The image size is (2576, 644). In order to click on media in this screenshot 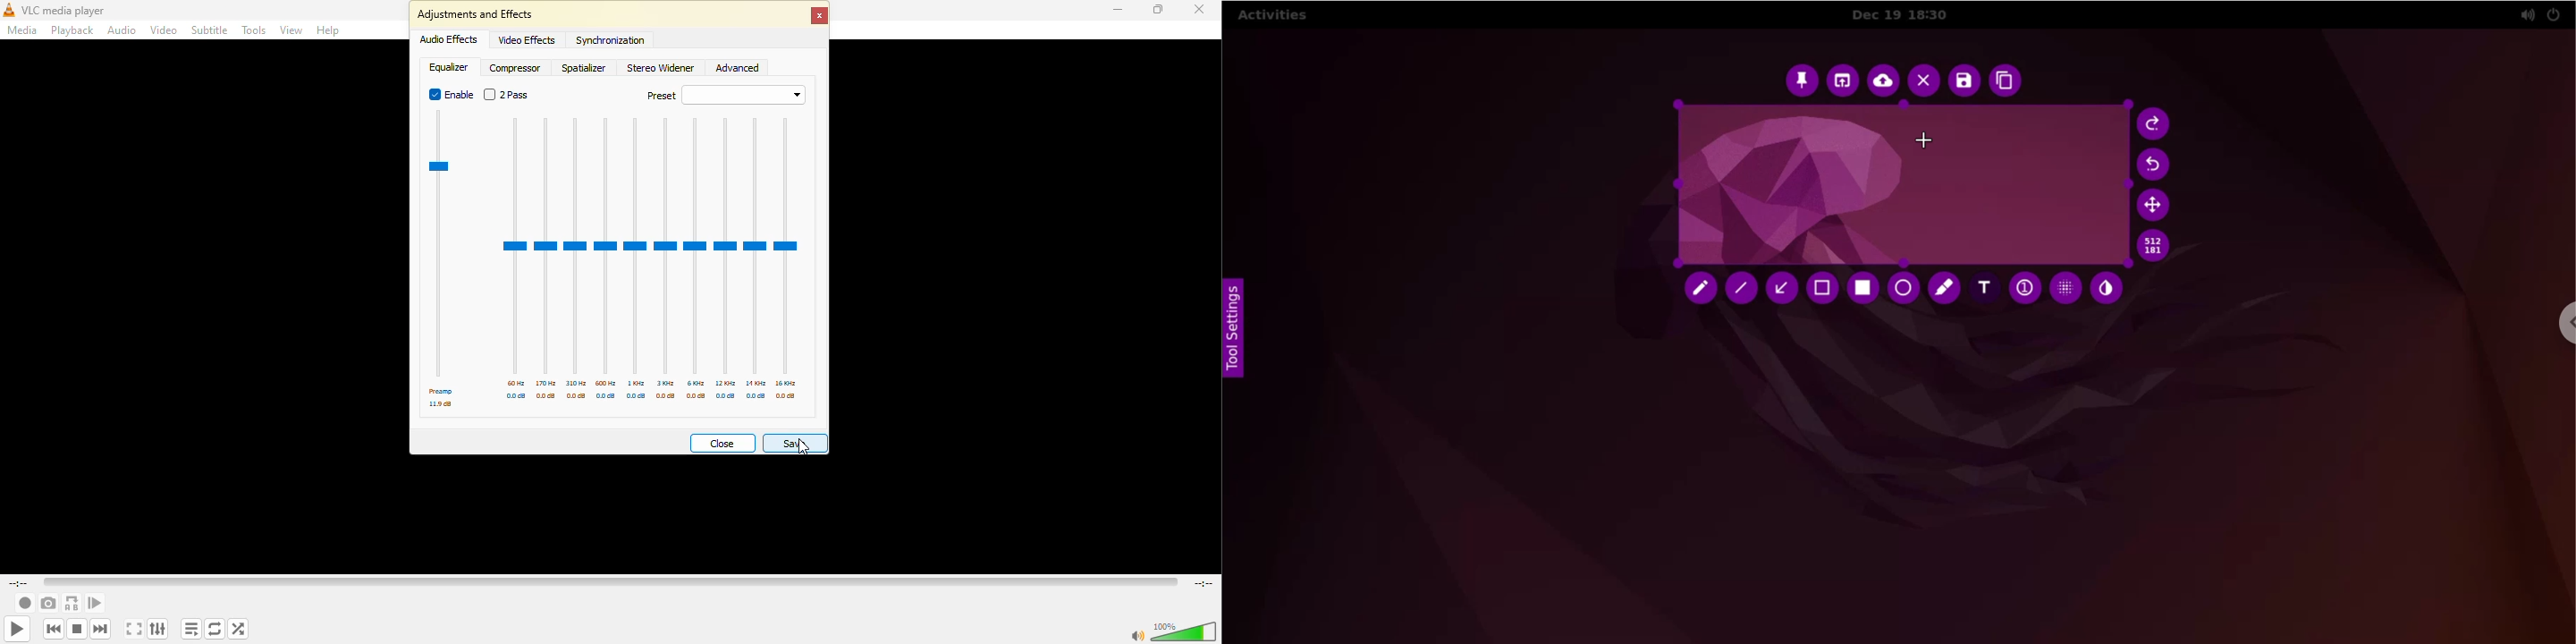, I will do `click(23, 30)`.